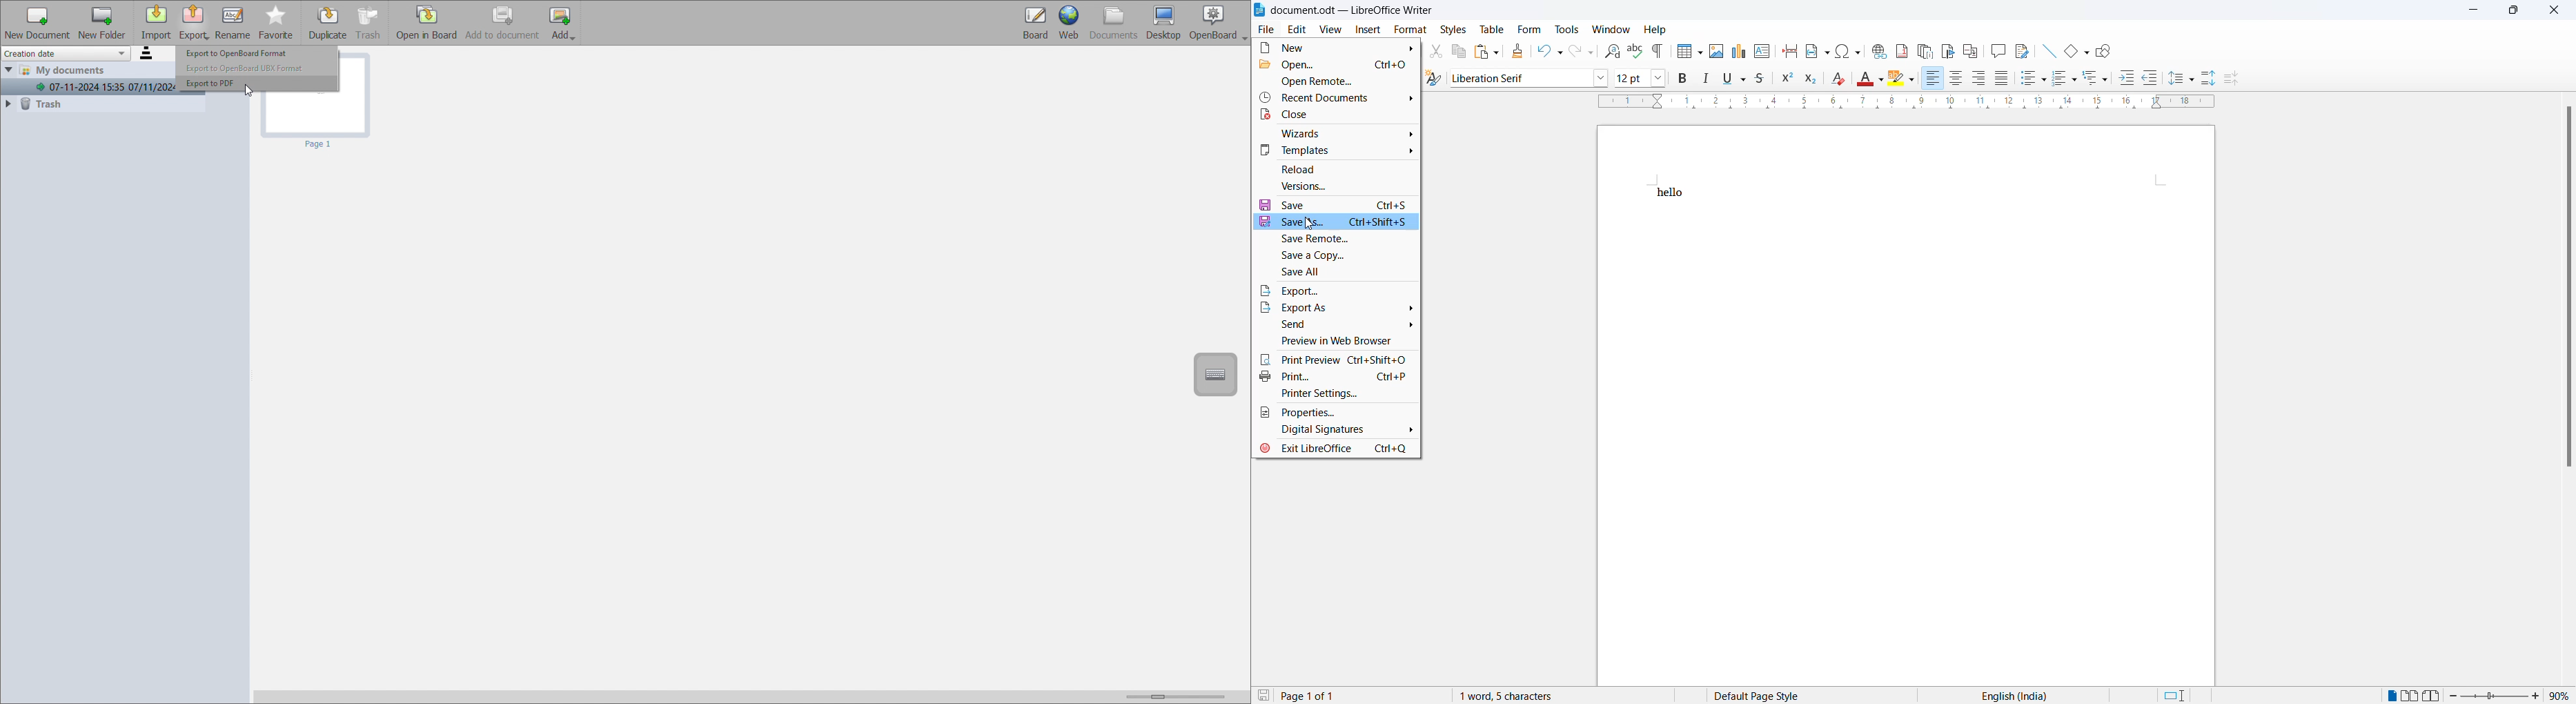 Image resolution: width=2576 pixels, height=728 pixels. What do you see at coordinates (1333, 411) in the screenshot?
I see `Properties` at bounding box center [1333, 411].